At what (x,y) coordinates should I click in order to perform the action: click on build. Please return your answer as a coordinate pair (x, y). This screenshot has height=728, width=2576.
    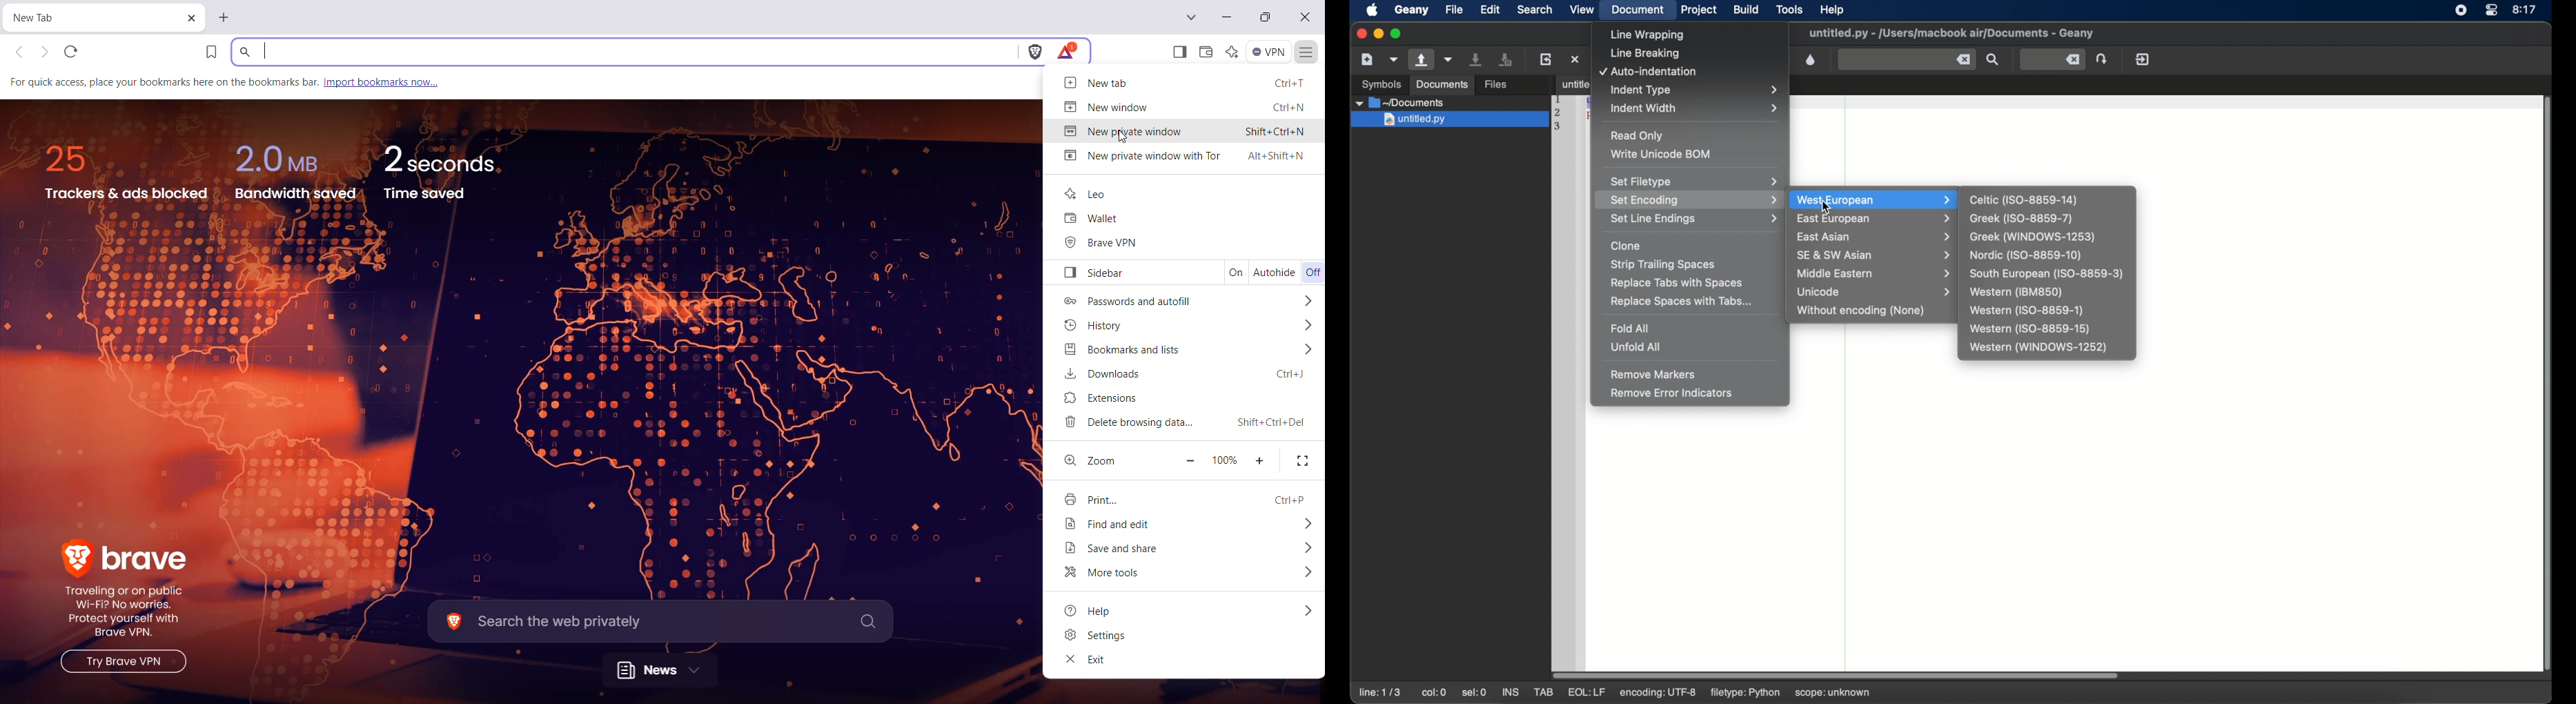
    Looking at the image, I should click on (1747, 10).